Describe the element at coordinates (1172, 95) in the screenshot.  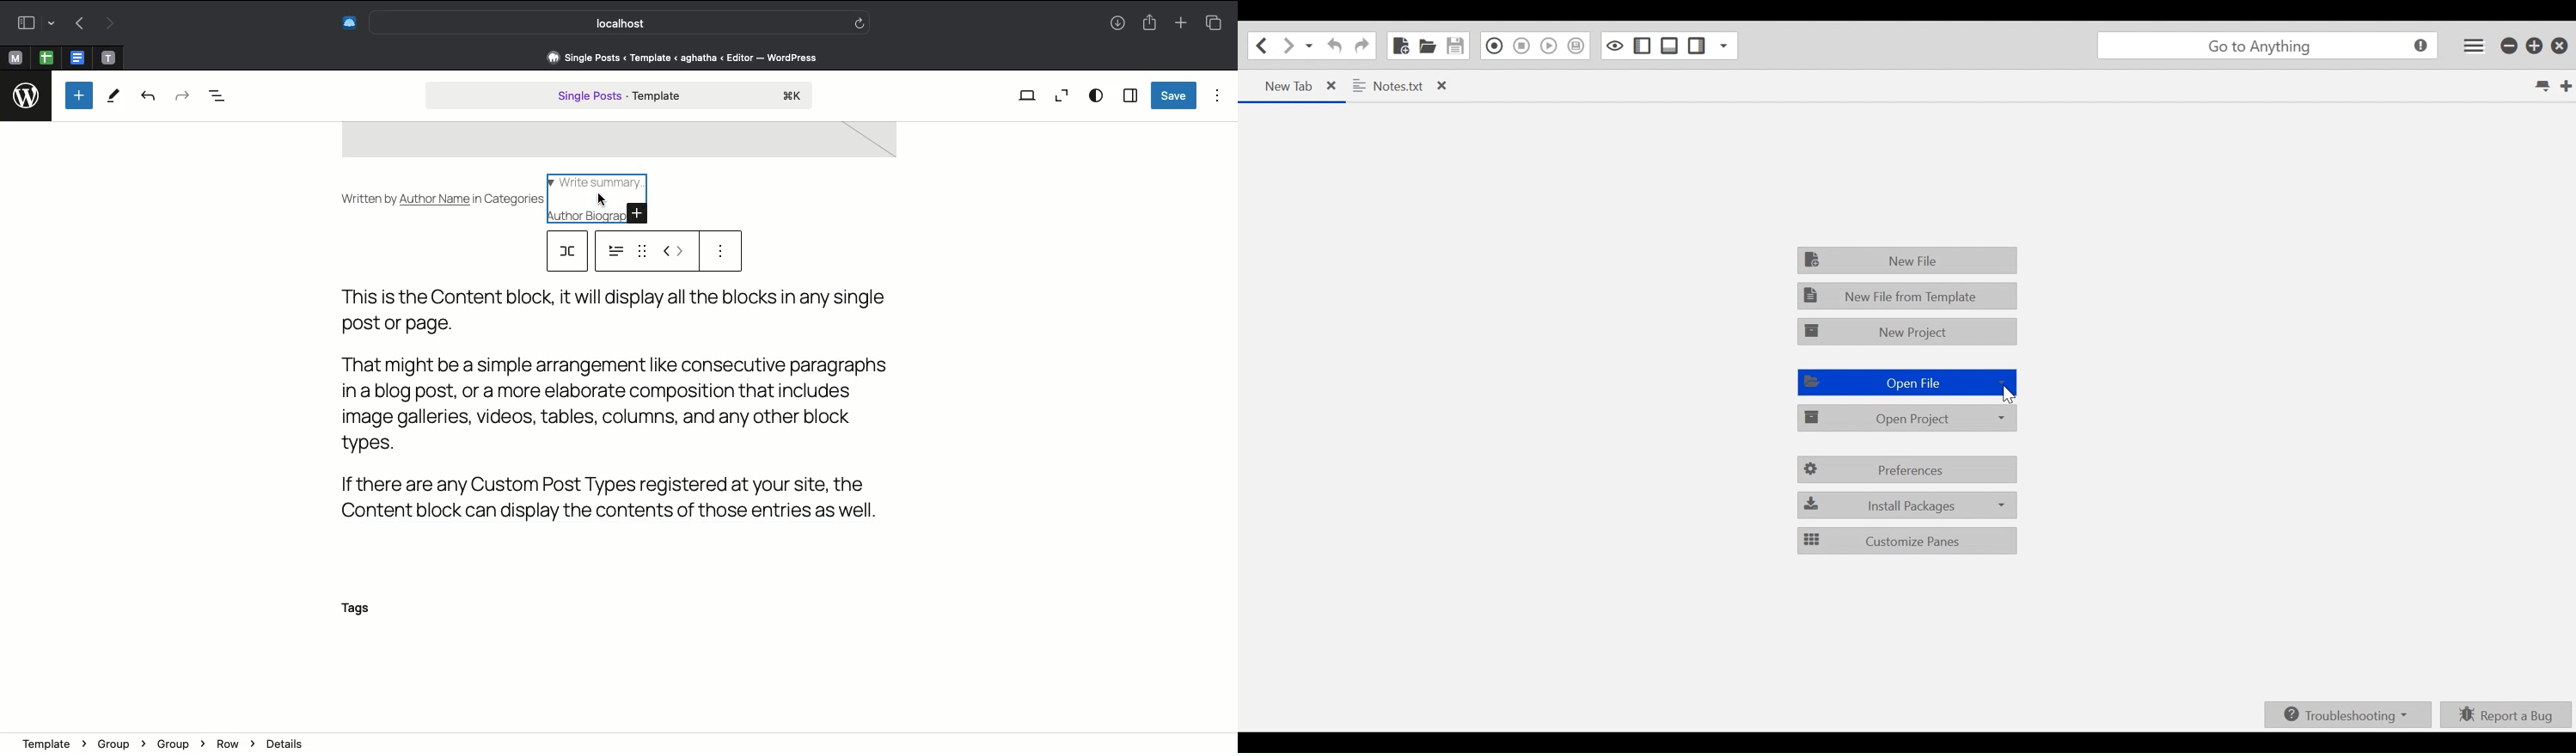
I see `Save` at that location.